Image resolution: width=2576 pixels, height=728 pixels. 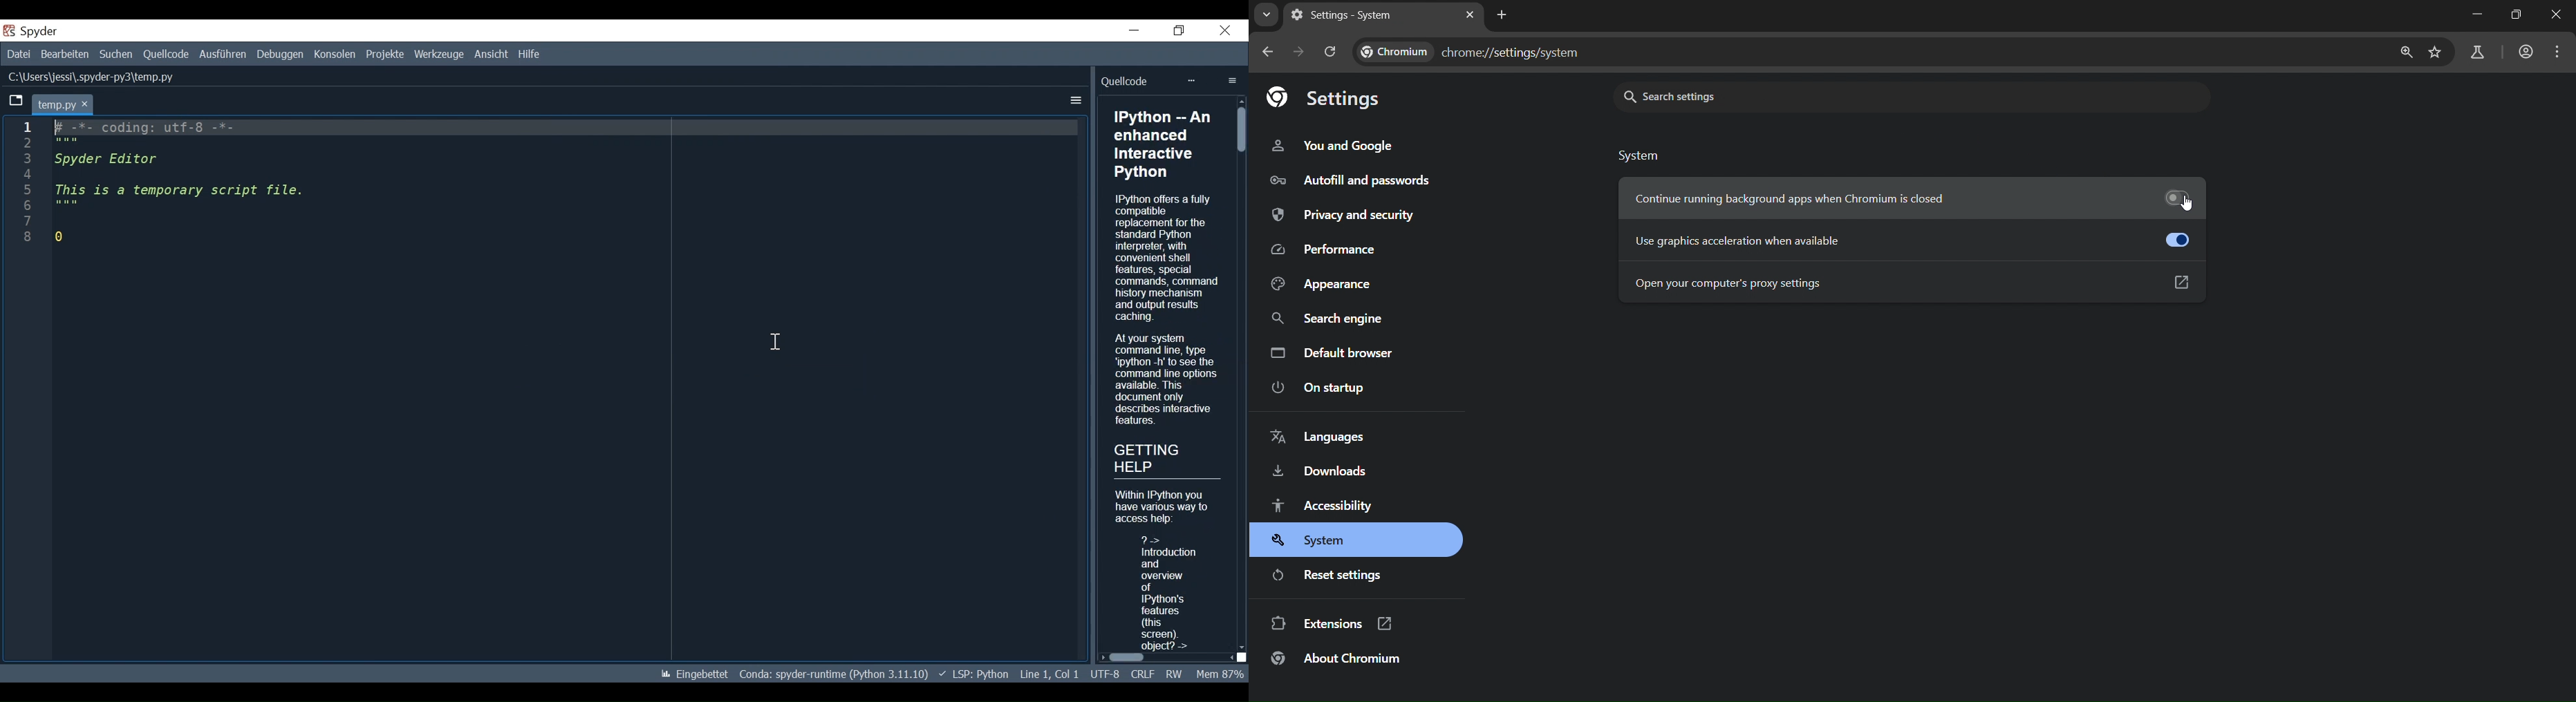 I want to click on settings - system, so click(x=1359, y=17).